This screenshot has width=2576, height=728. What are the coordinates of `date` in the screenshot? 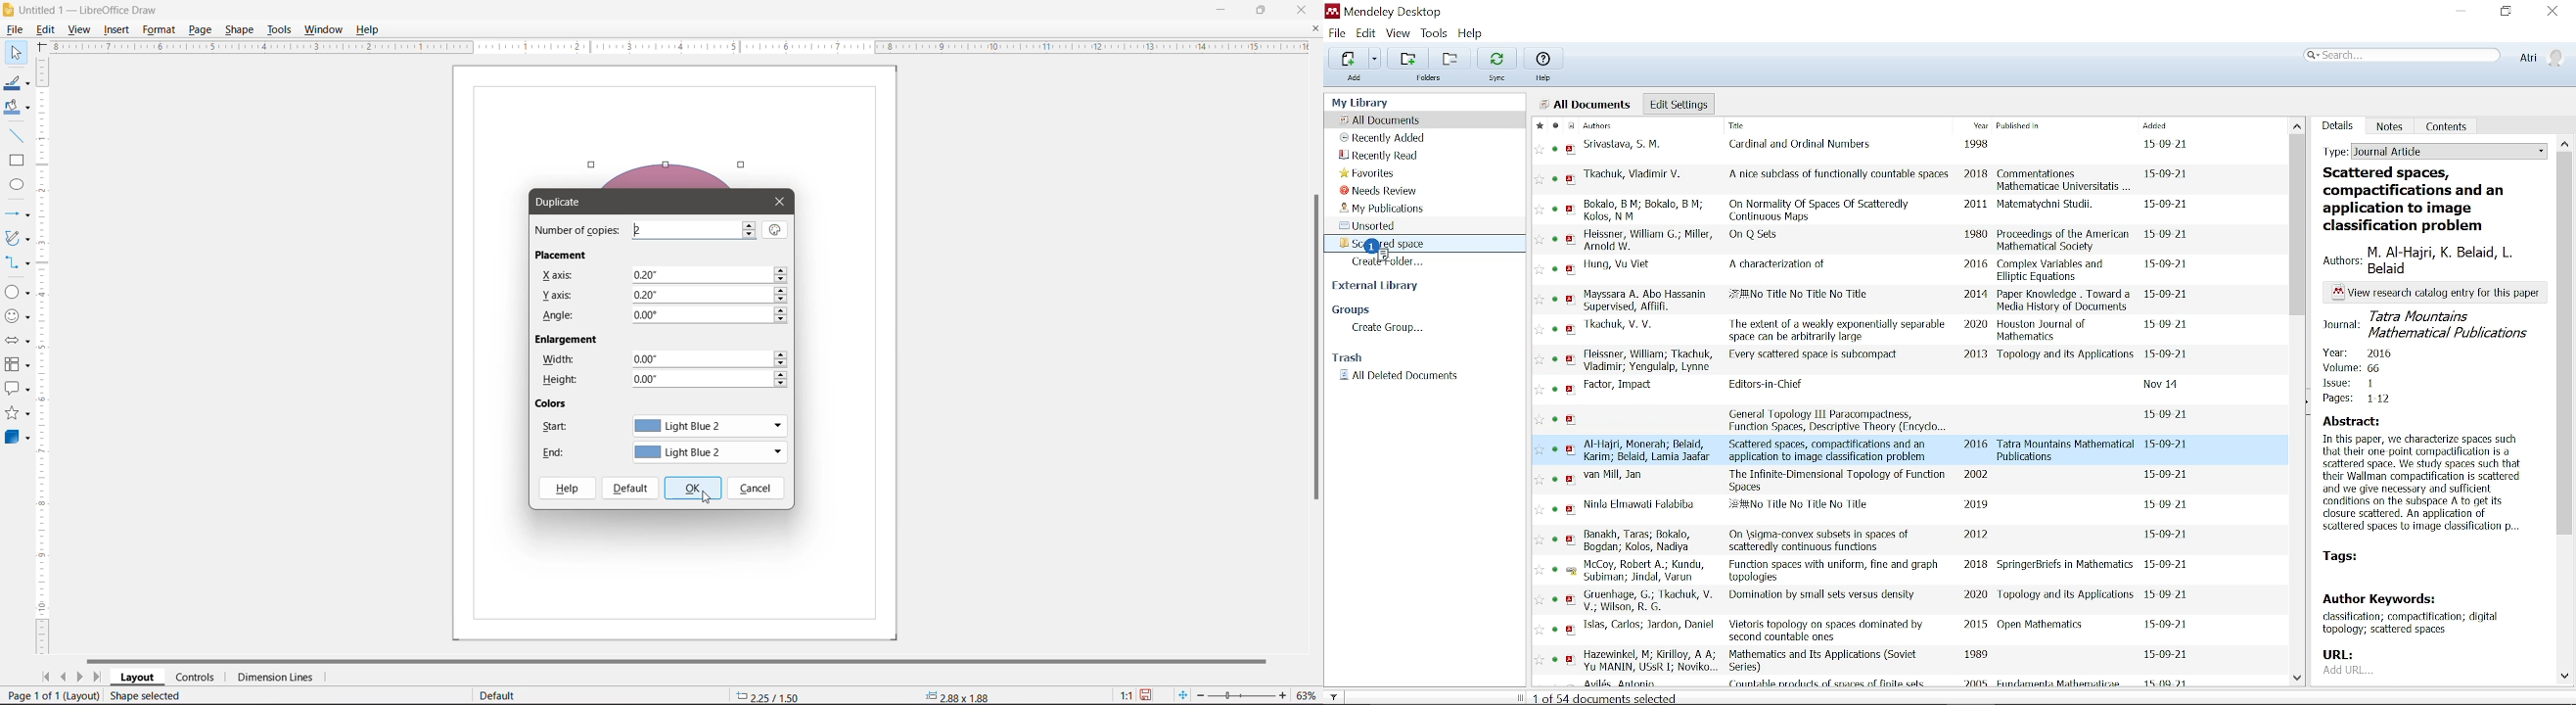 It's located at (2170, 413).